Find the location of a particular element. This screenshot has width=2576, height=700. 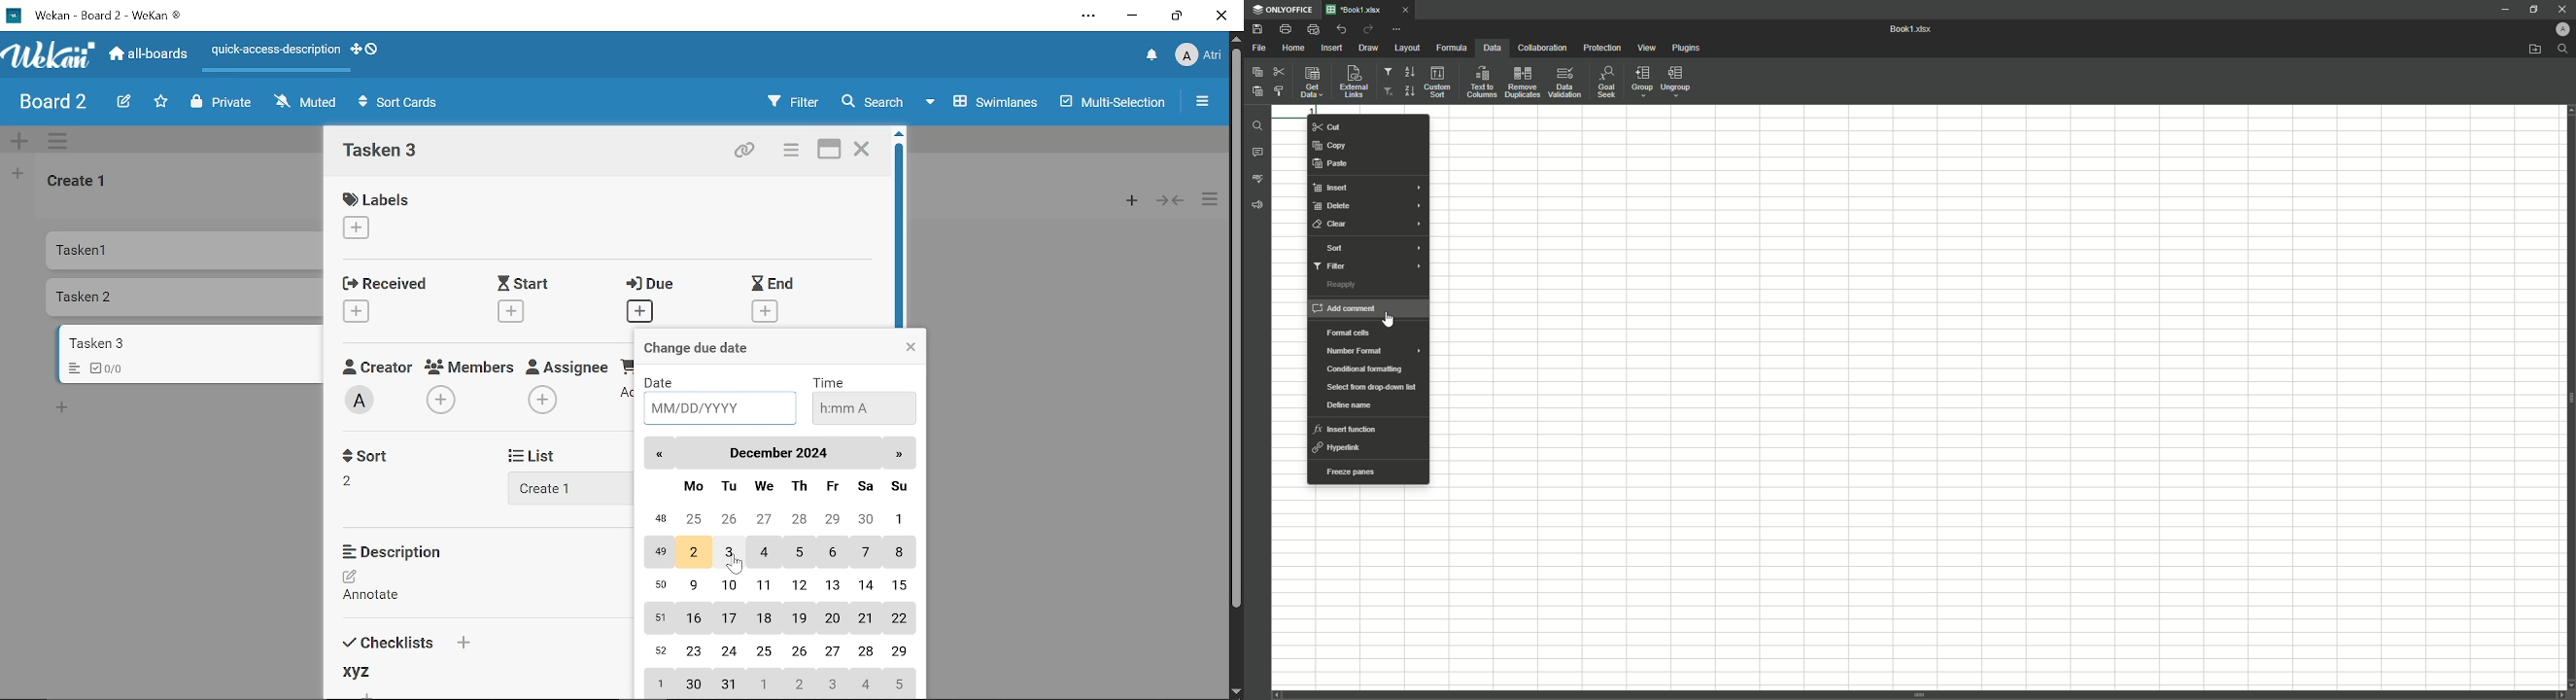

Data Validation is located at coordinates (1565, 83).